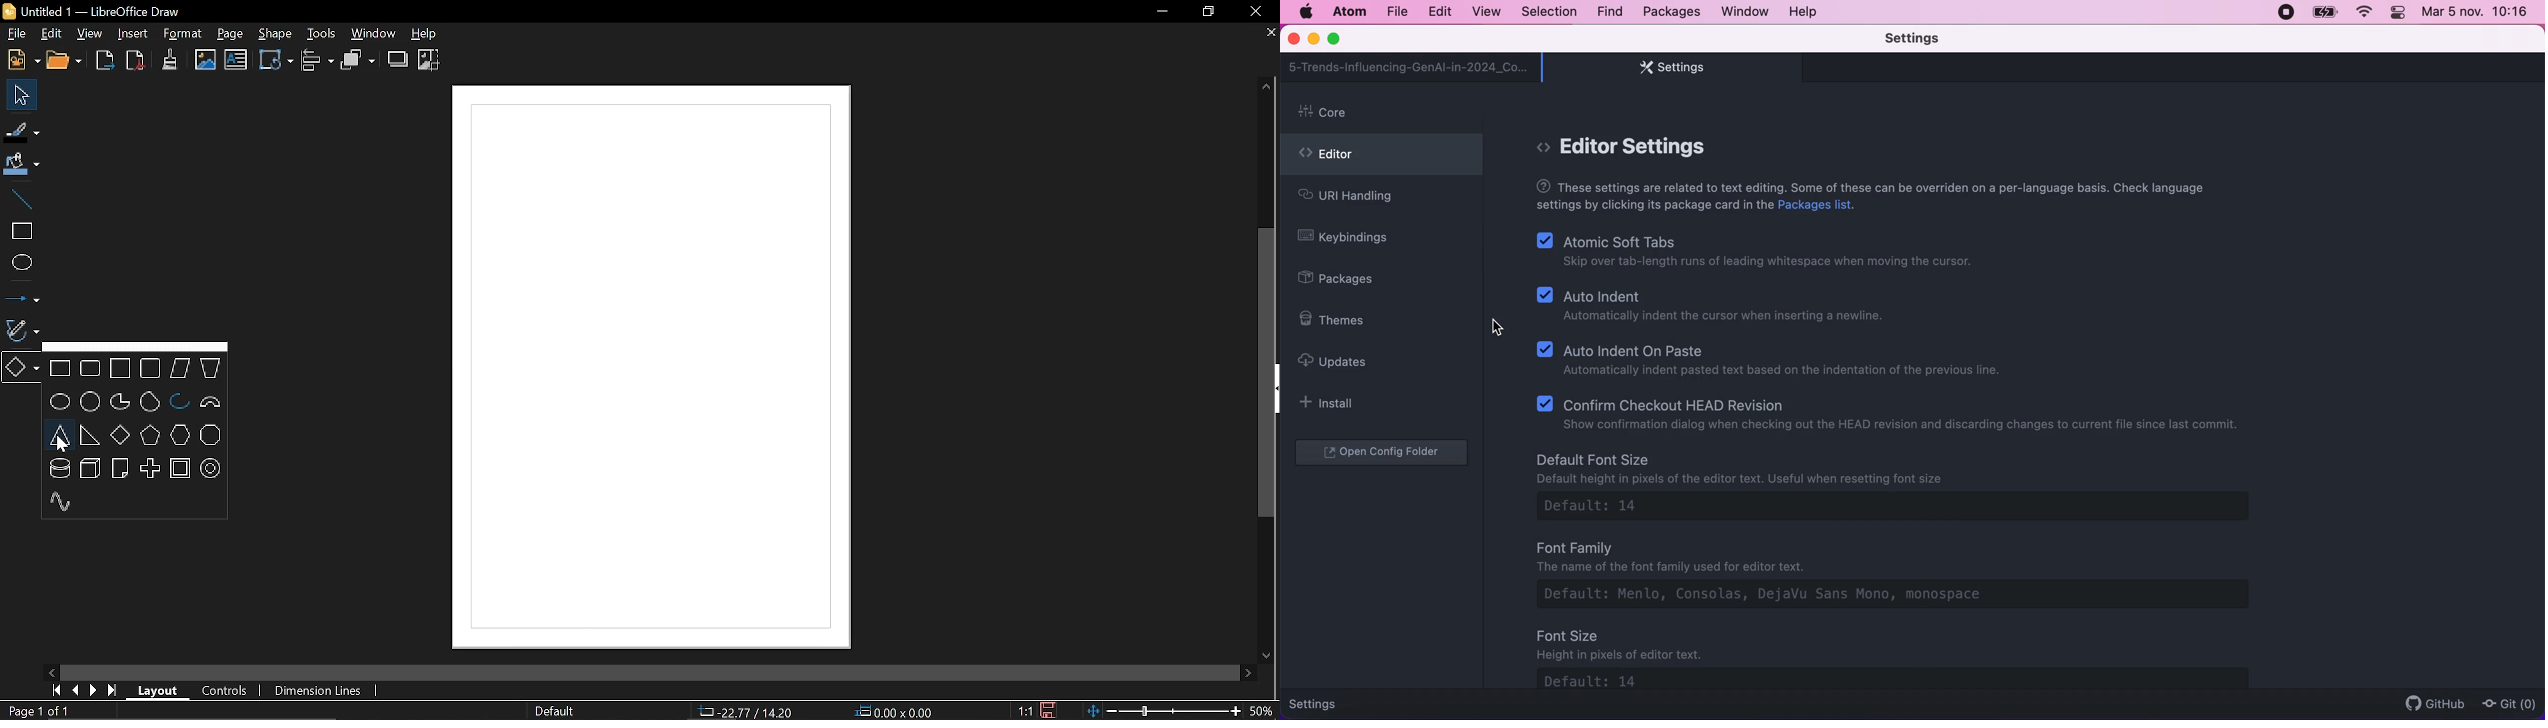 Image resolution: width=2548 pixels, height=728 pixels. I want to click on dimension lines, so click(316, 692).